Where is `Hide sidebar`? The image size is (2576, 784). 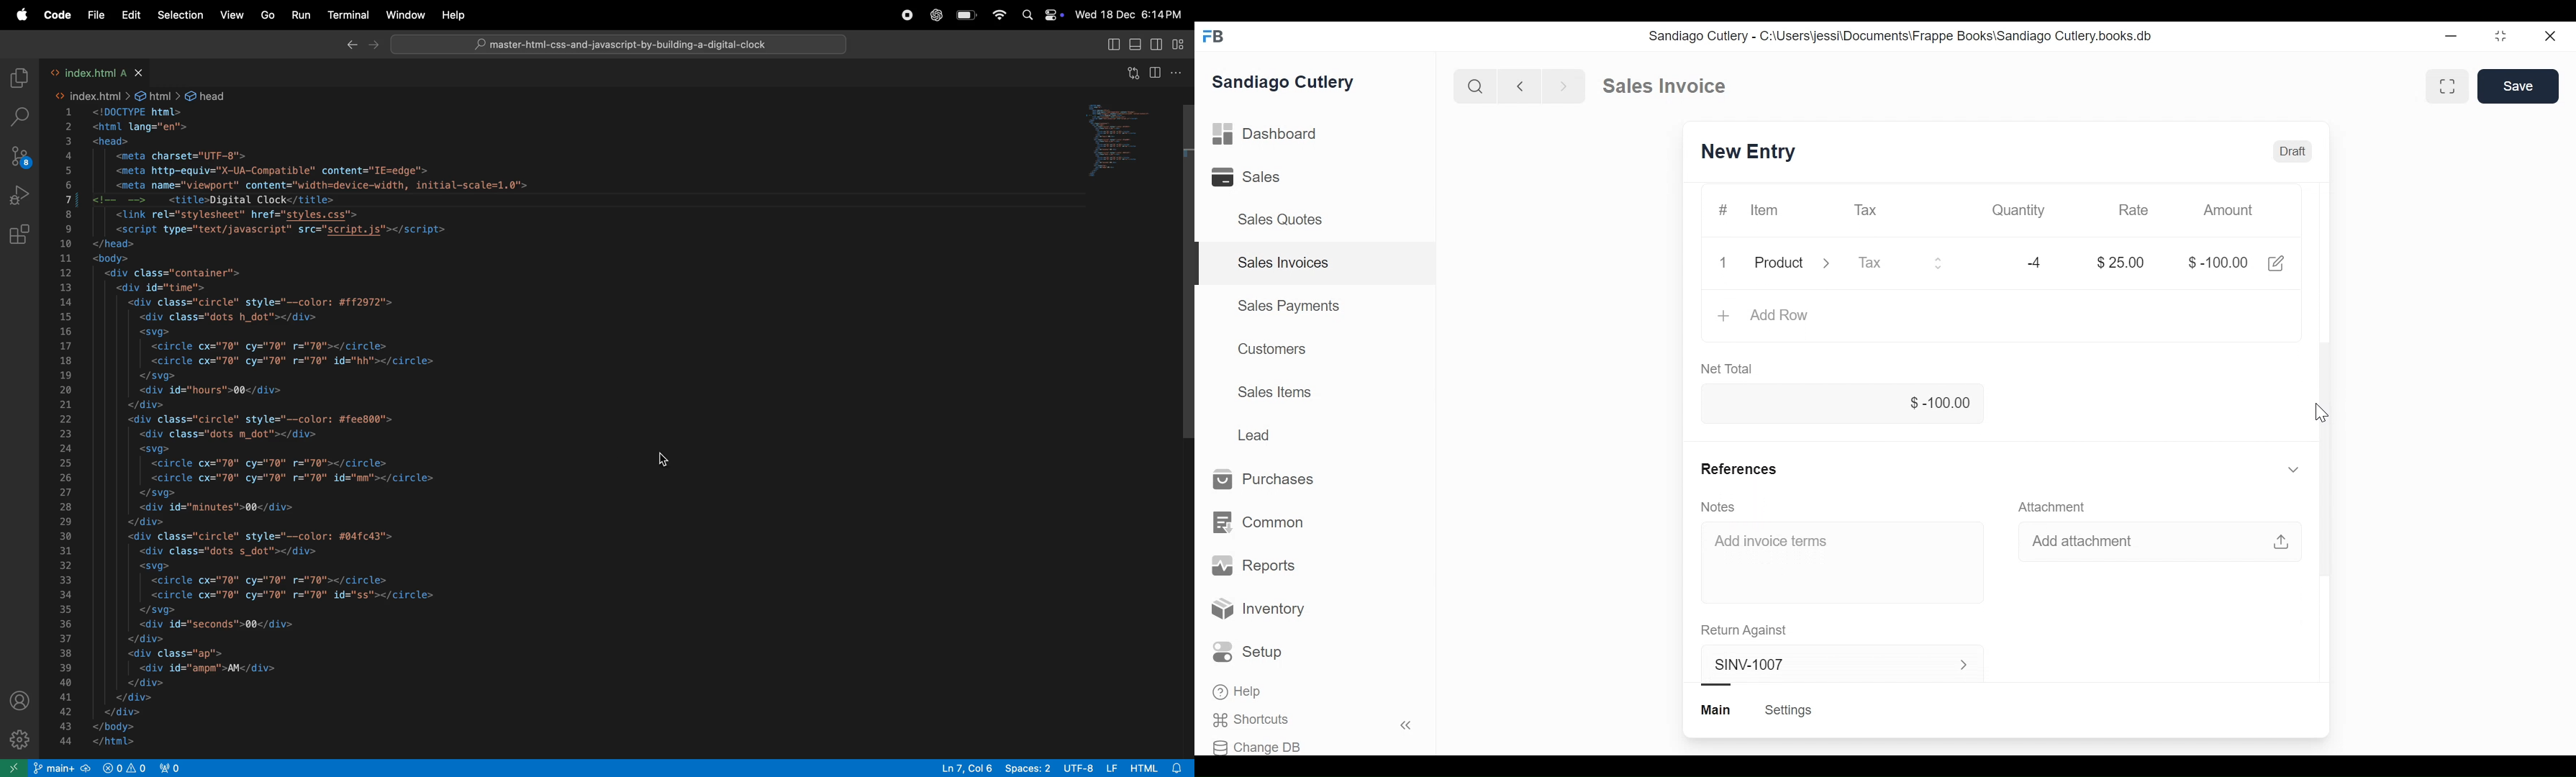
Hide sidebar is located at coordinates (1407, 725).